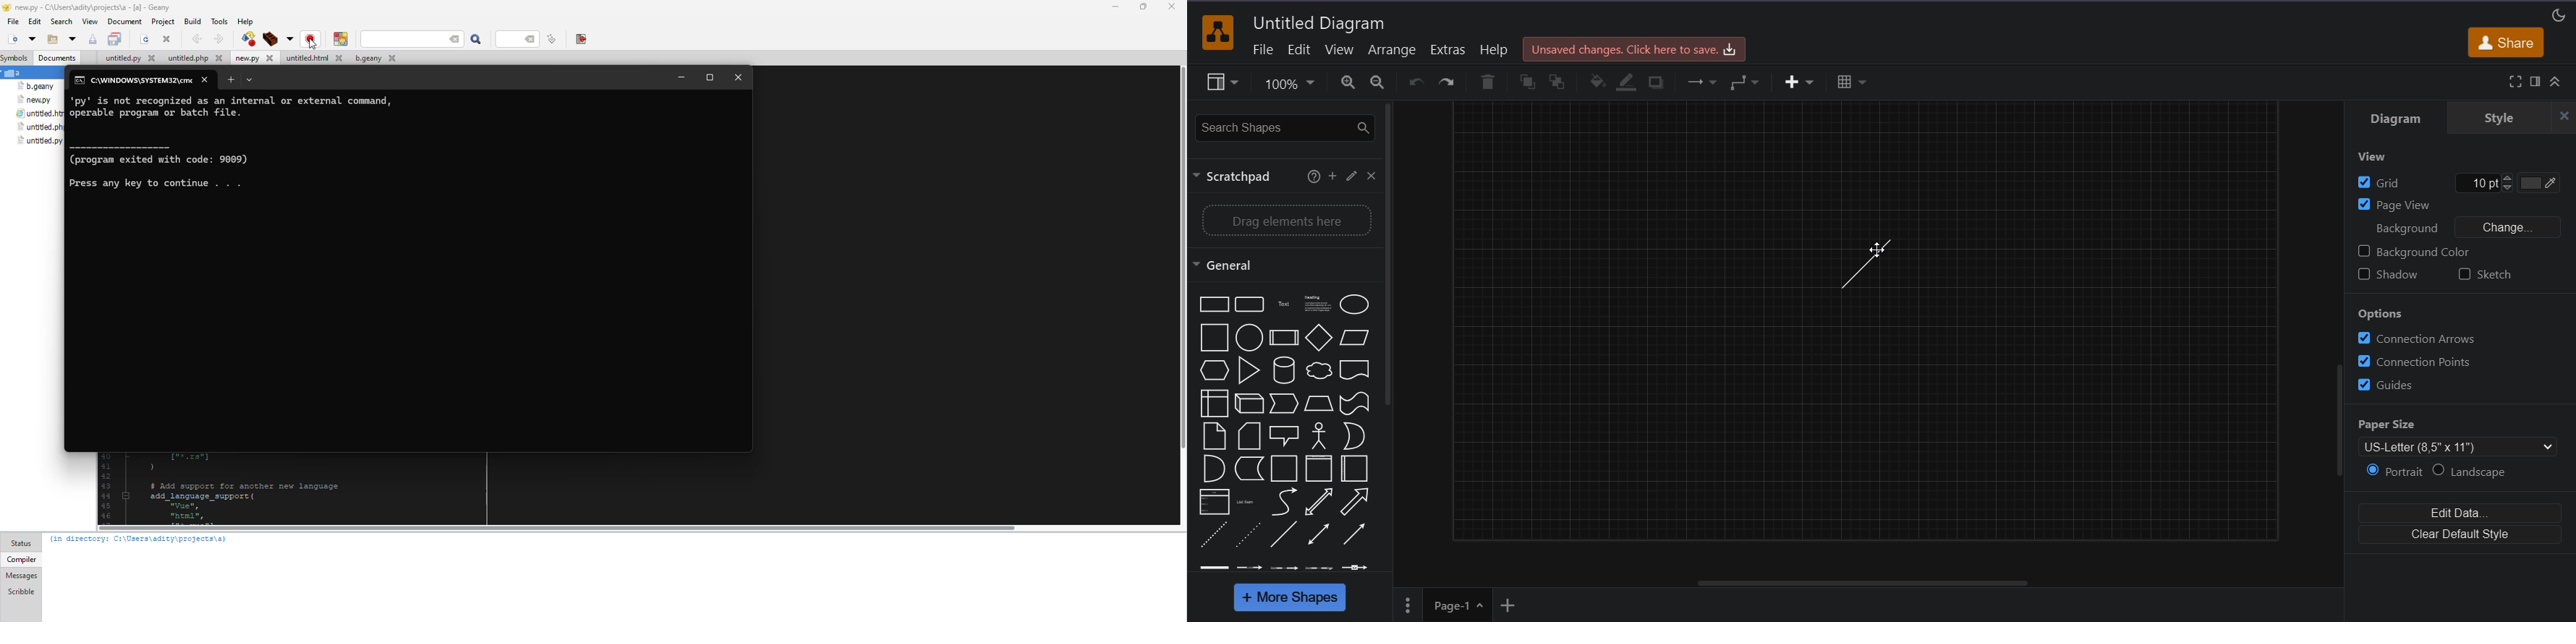 The width and height of the screenshot is (2576, 644). Describe the element at coordinates (1322, 22) in the screenshot. I see `title` at that location.